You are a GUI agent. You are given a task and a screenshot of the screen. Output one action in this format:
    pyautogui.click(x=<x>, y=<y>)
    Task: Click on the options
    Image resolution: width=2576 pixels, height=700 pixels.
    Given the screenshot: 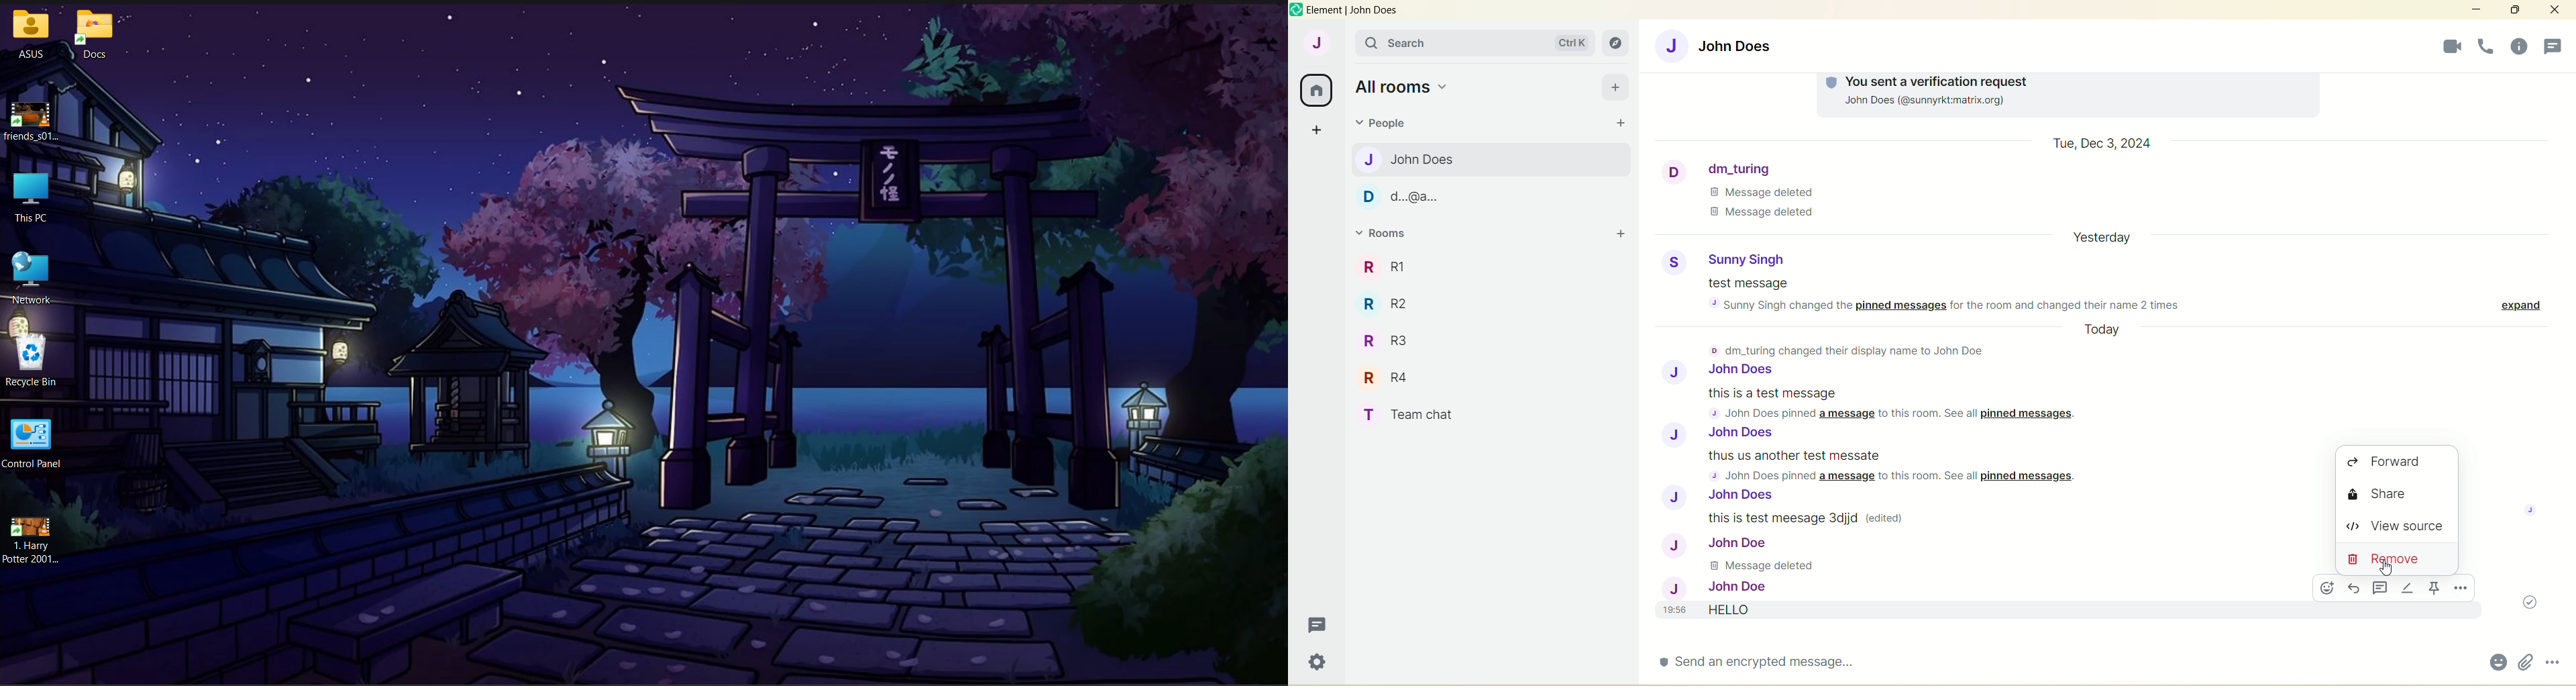 What is the action you would take?
    pyautogui.click(x=2412, y=588)
    